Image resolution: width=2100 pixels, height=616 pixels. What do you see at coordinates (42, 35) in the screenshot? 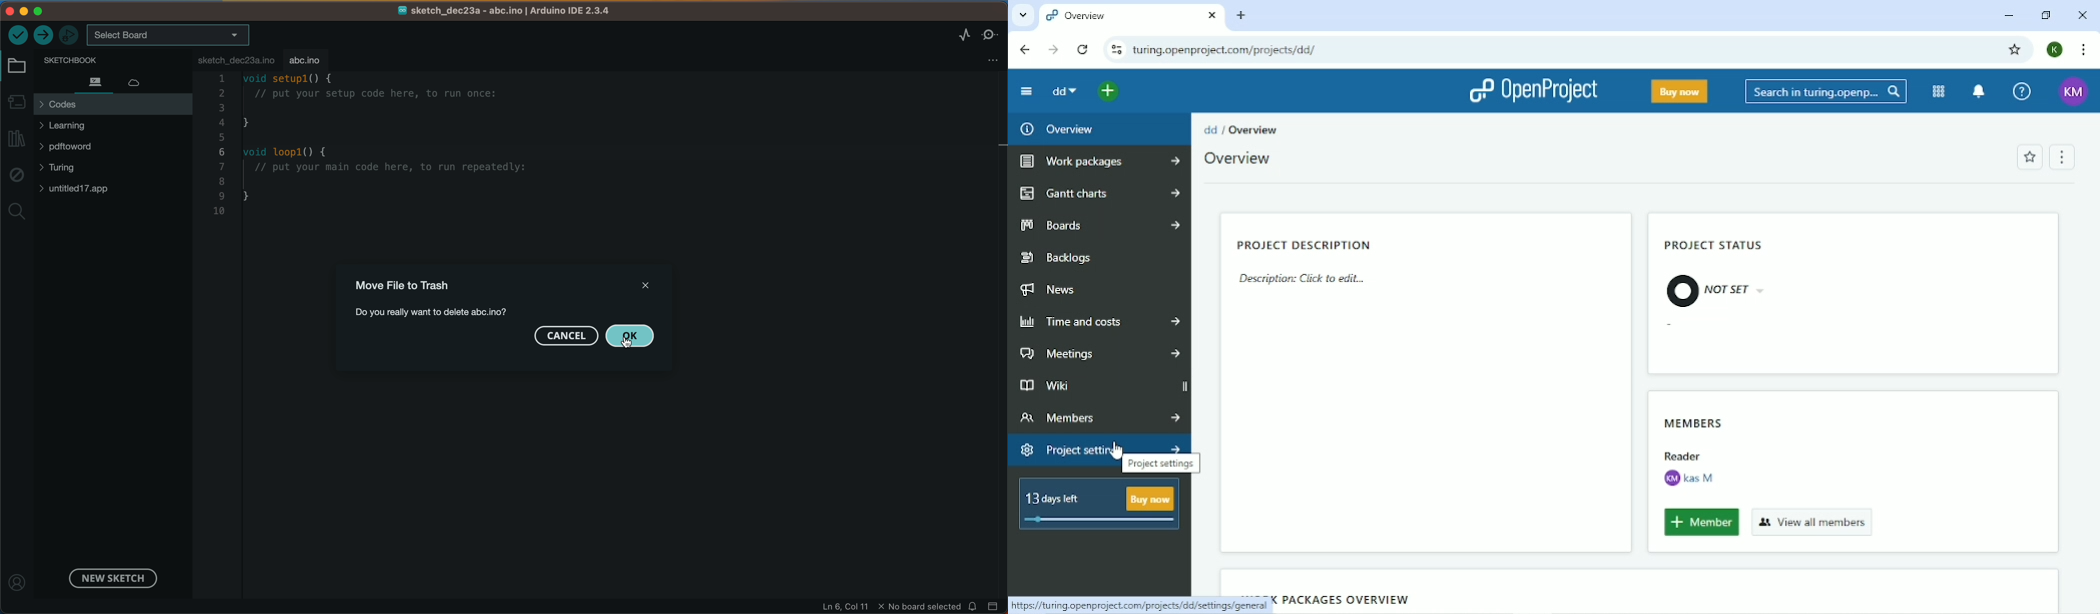
I see `upload` at bounding box center [42, 35].